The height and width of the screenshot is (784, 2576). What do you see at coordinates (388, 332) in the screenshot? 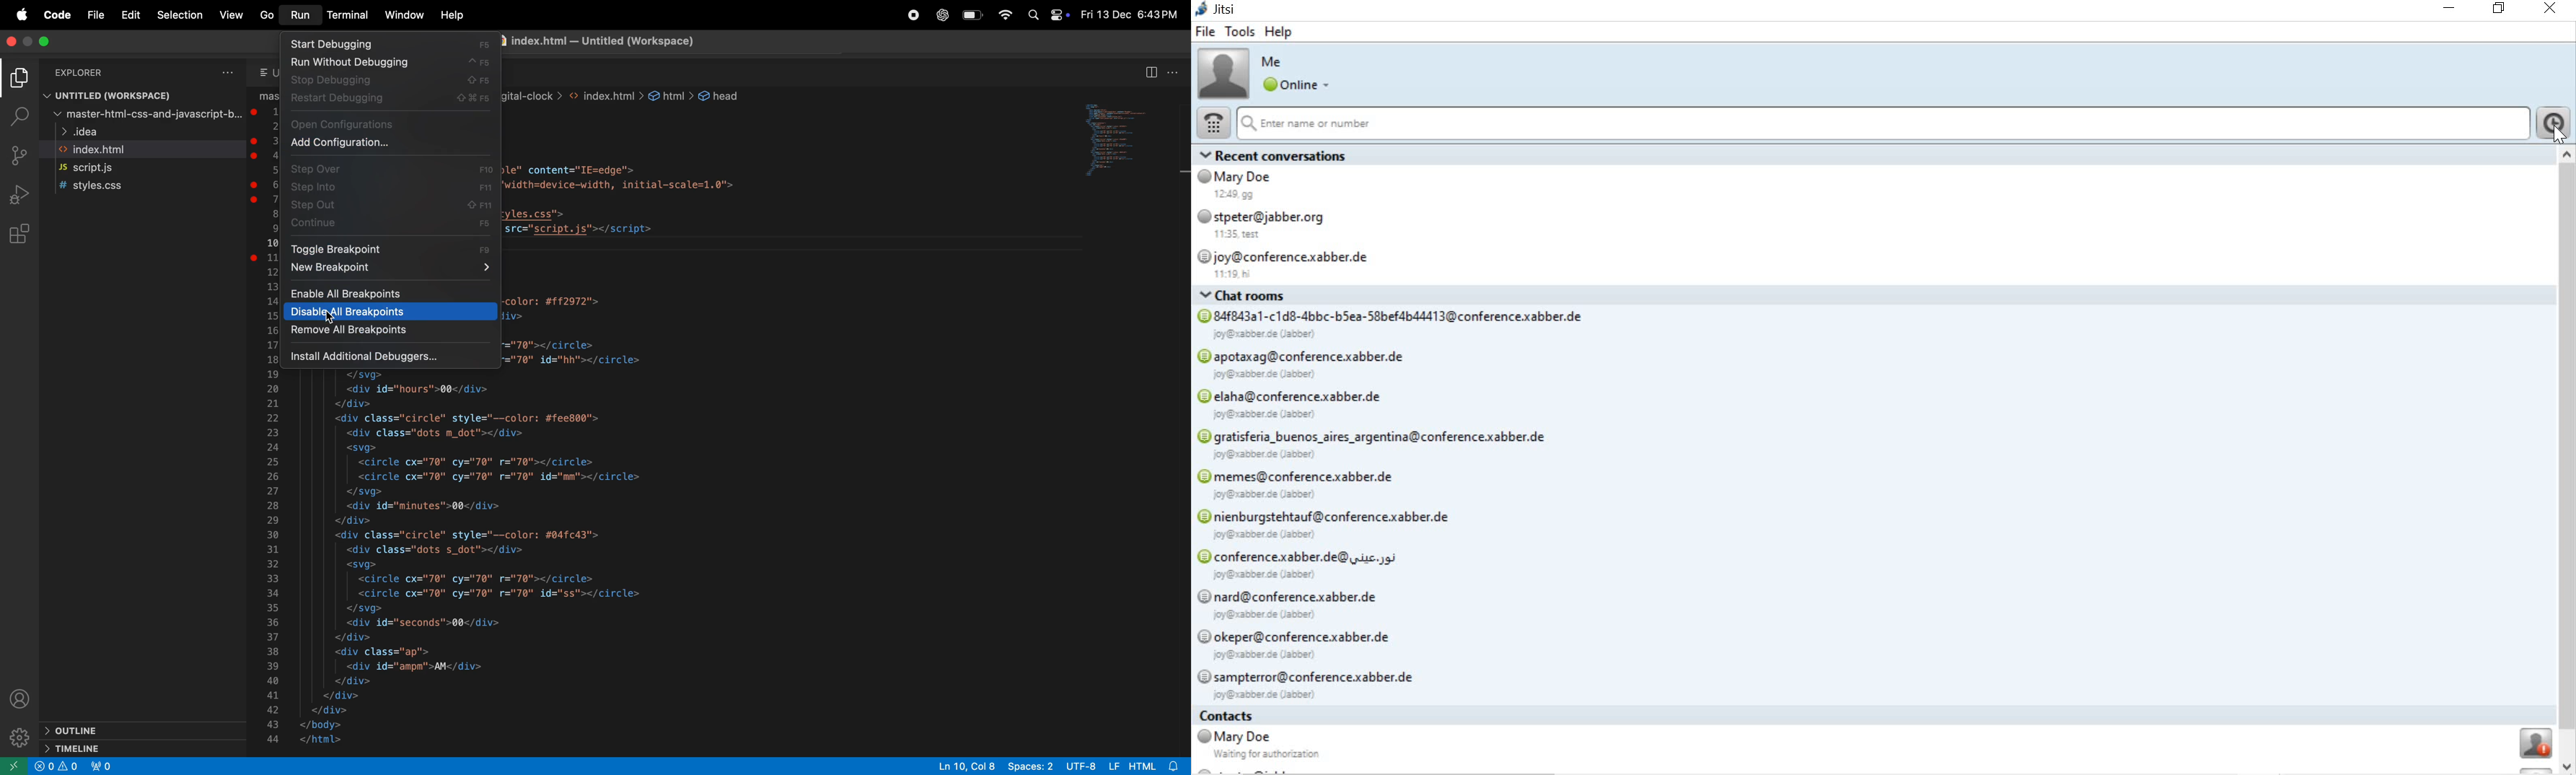
I see `remove all ` at bounding box center [388, 332].